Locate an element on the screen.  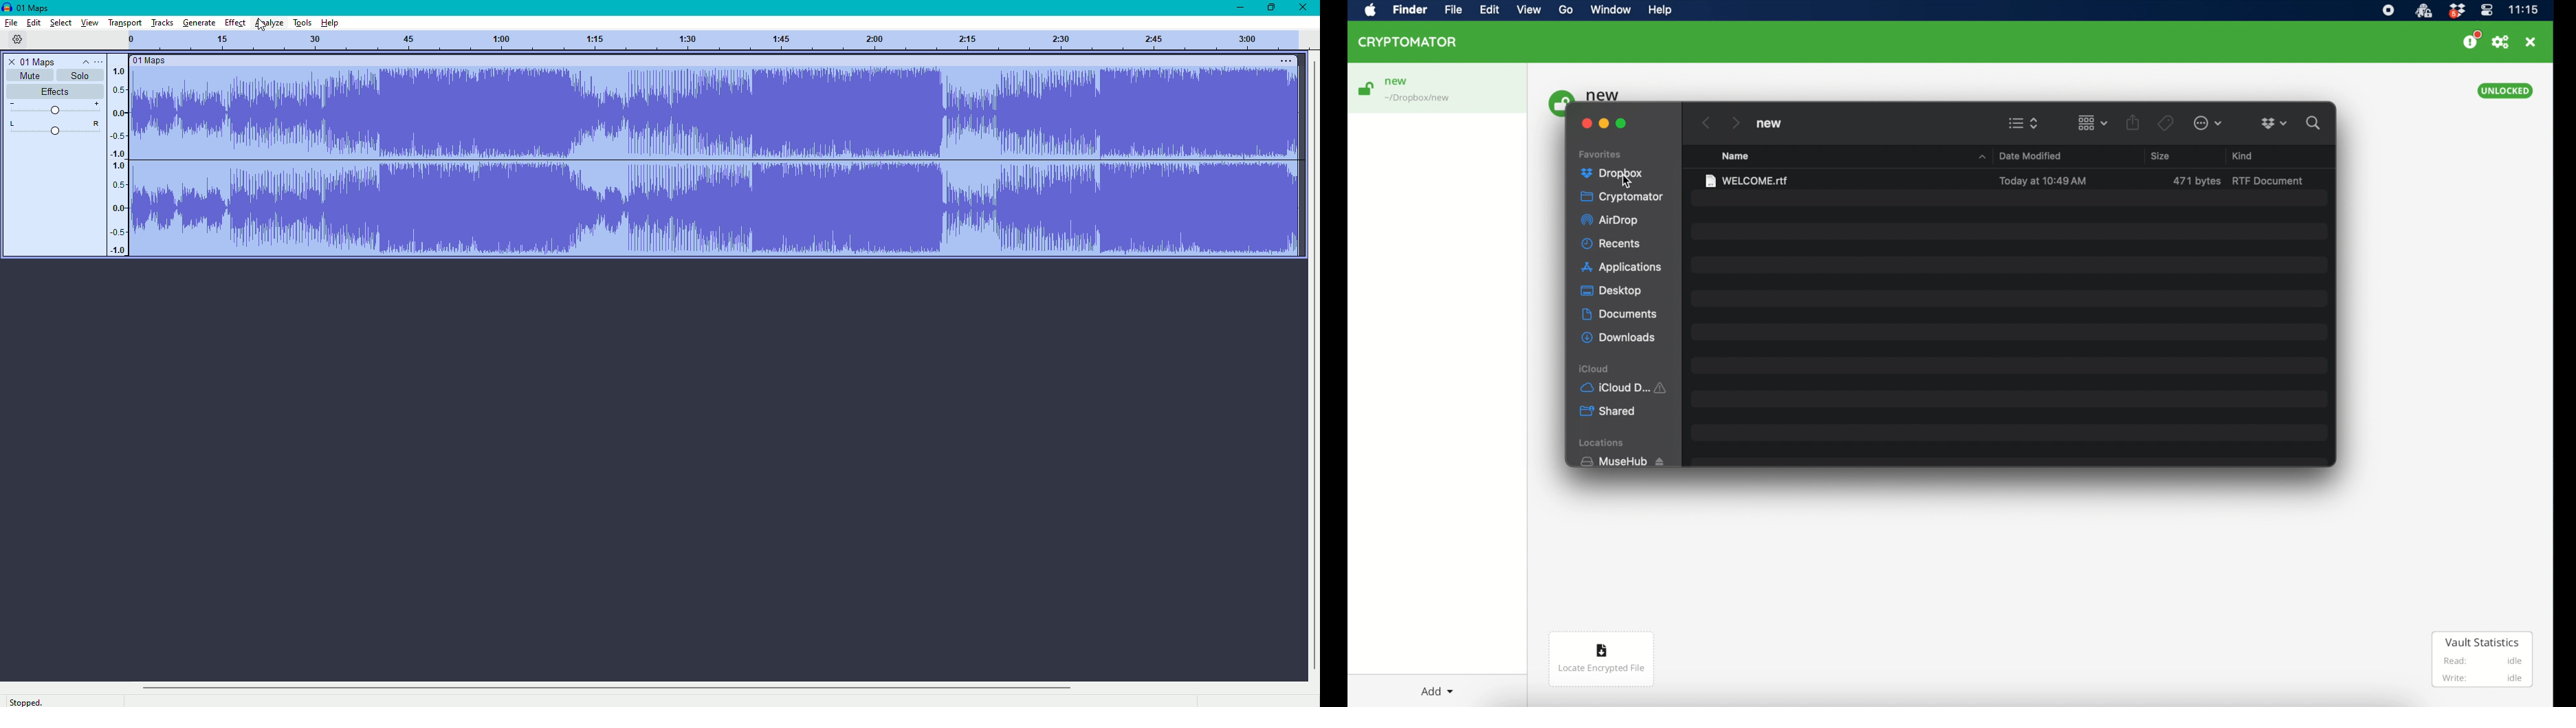
Tools is located at coordinates (300, 23).